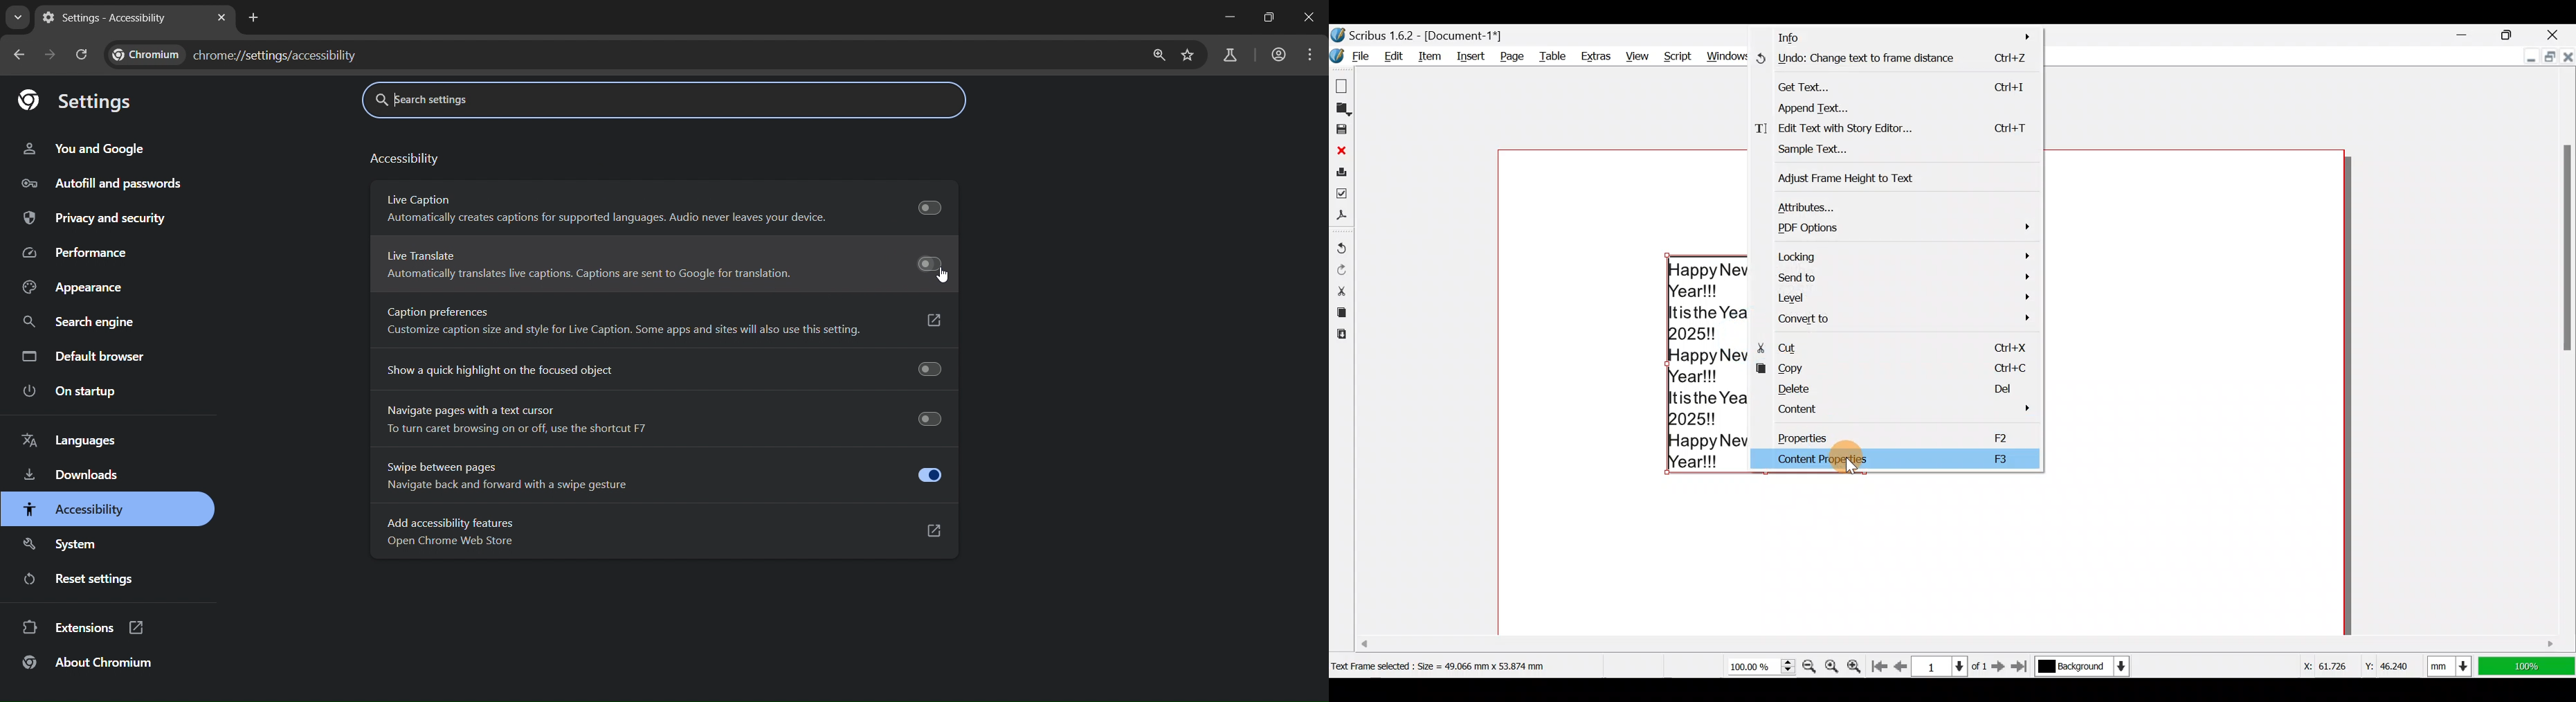 Image resolution: width=2576 pixels, height=728 pixels. Describe the element at coordinates (1433, 55) in the screenshot. I see `Item` at that location.